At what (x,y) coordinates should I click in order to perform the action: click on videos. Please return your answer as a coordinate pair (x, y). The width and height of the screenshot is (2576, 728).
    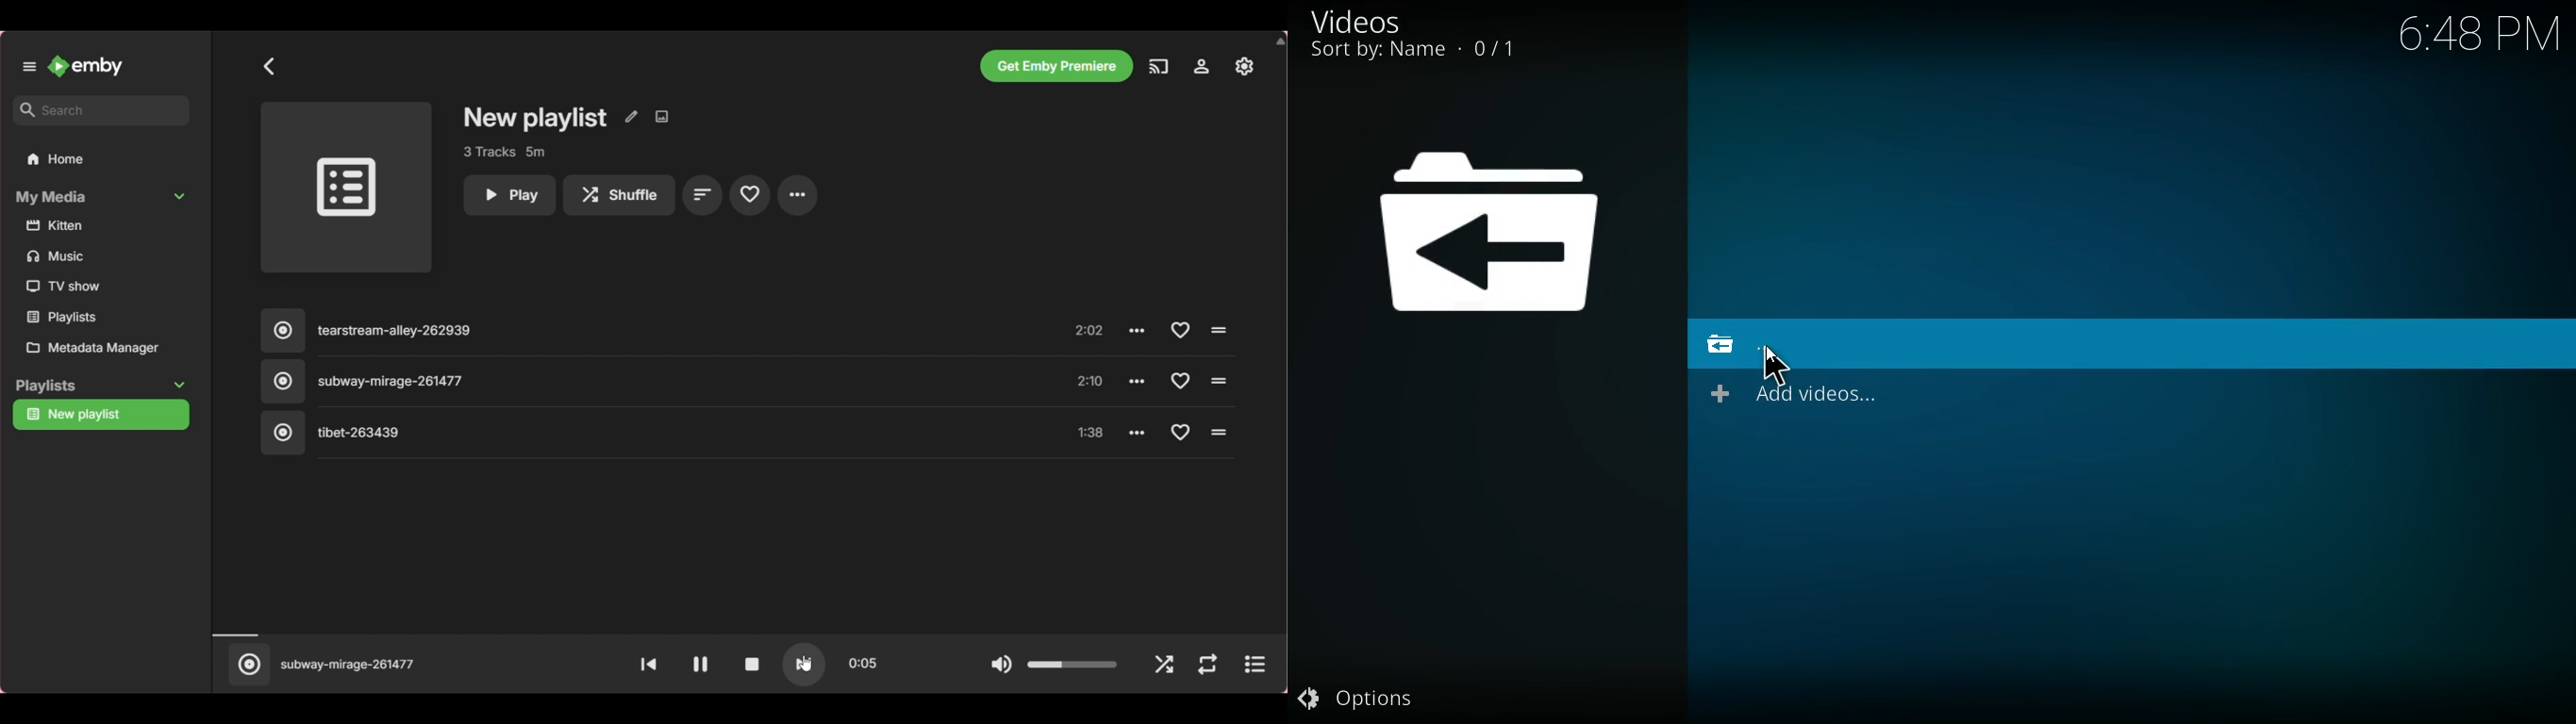
    Looking at the image, I should click on (1368, 21).